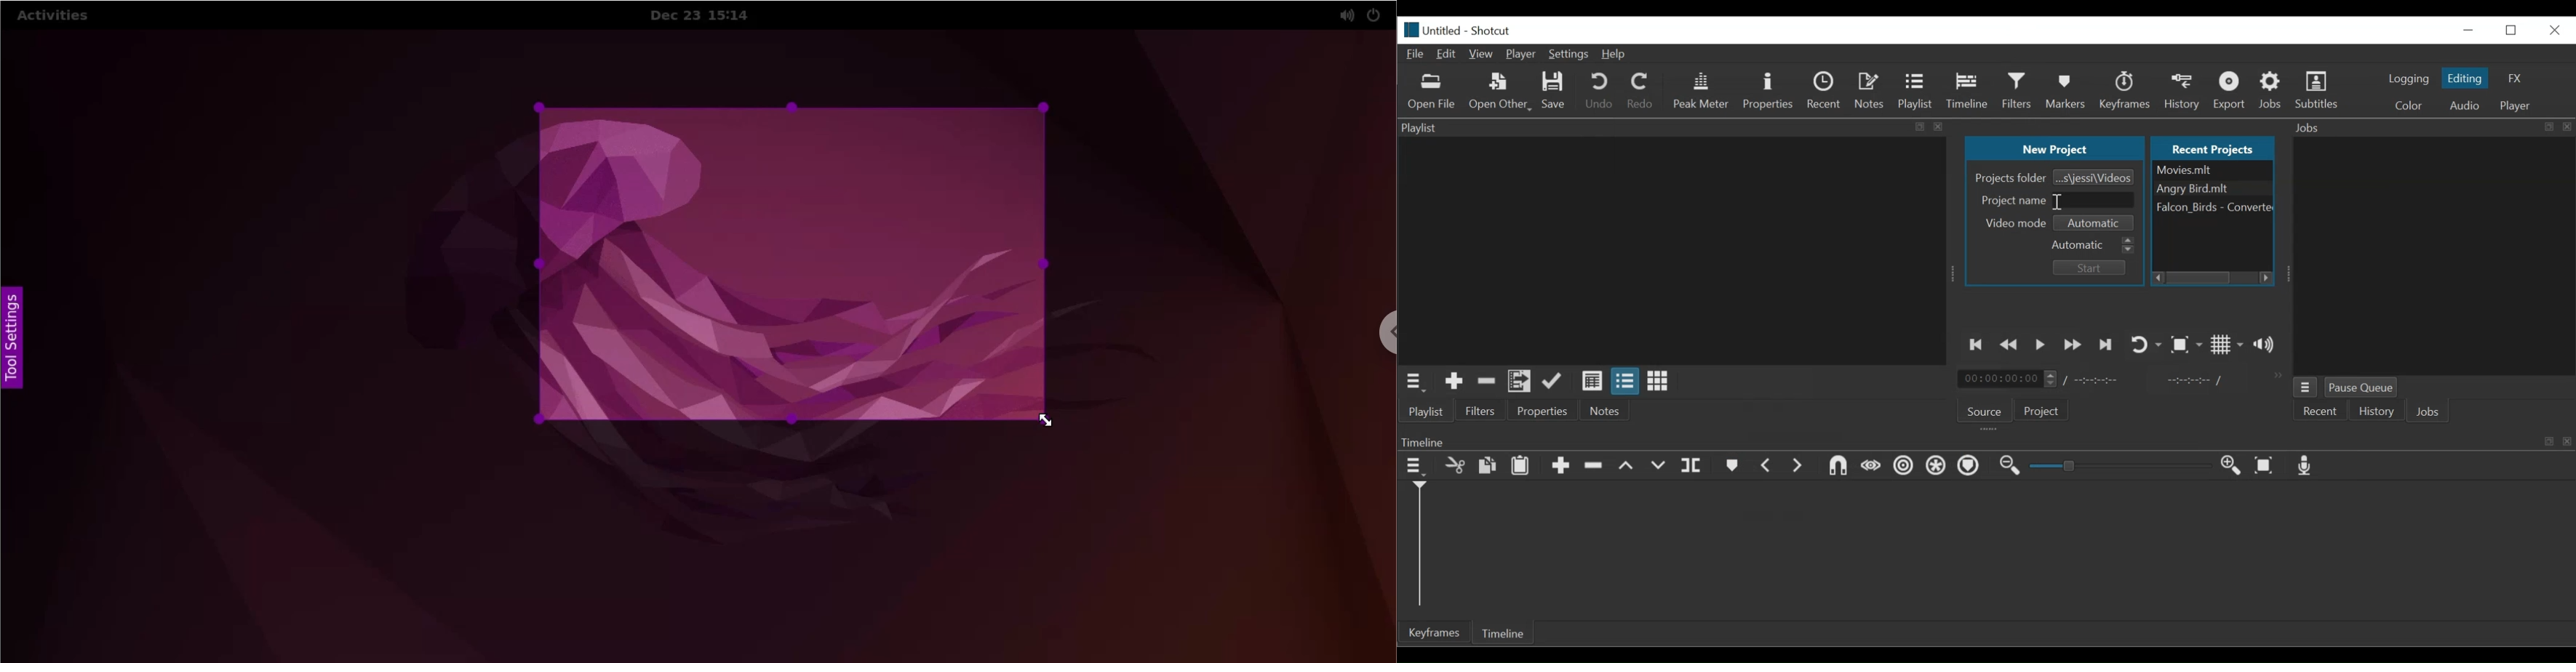 This screenshot has height=672, width=2576. What do you see at coordinates (1700, 90) in the screenshot?
I see `Peak Meter` at bounding box center [1700, 90].